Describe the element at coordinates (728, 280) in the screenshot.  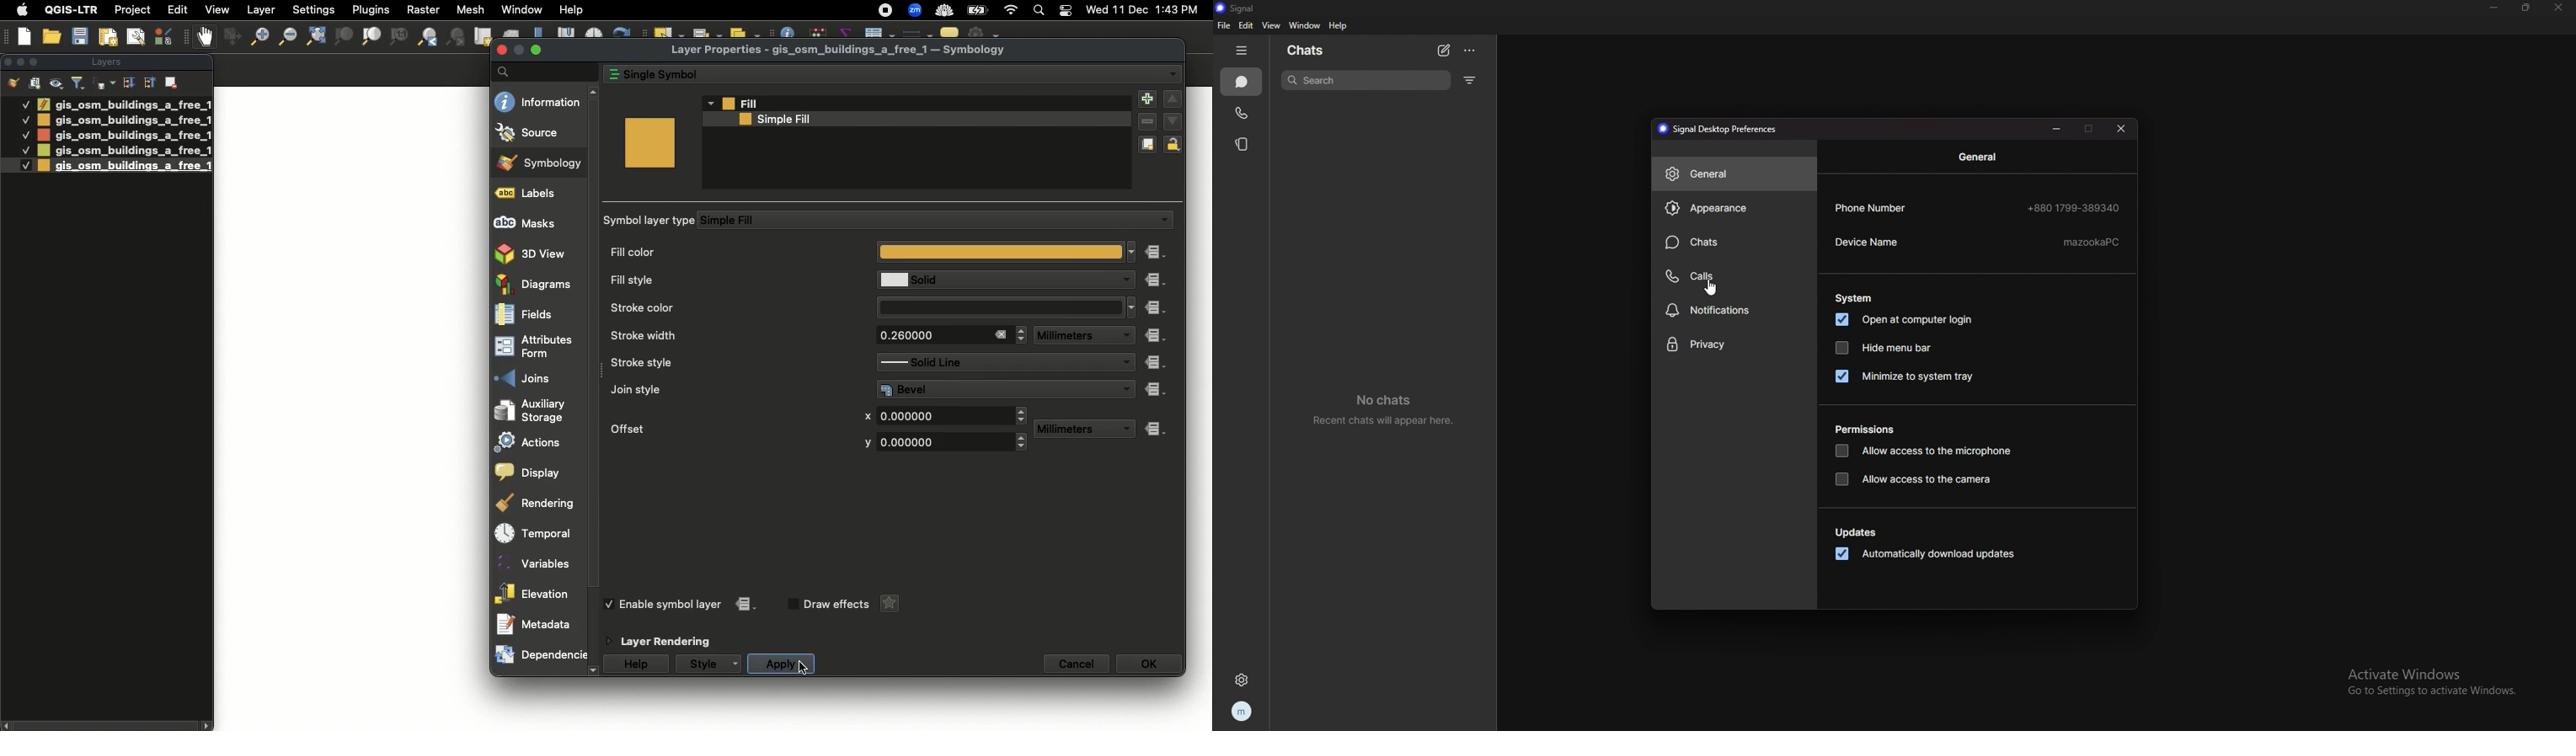
I see `Fill style` at that location.